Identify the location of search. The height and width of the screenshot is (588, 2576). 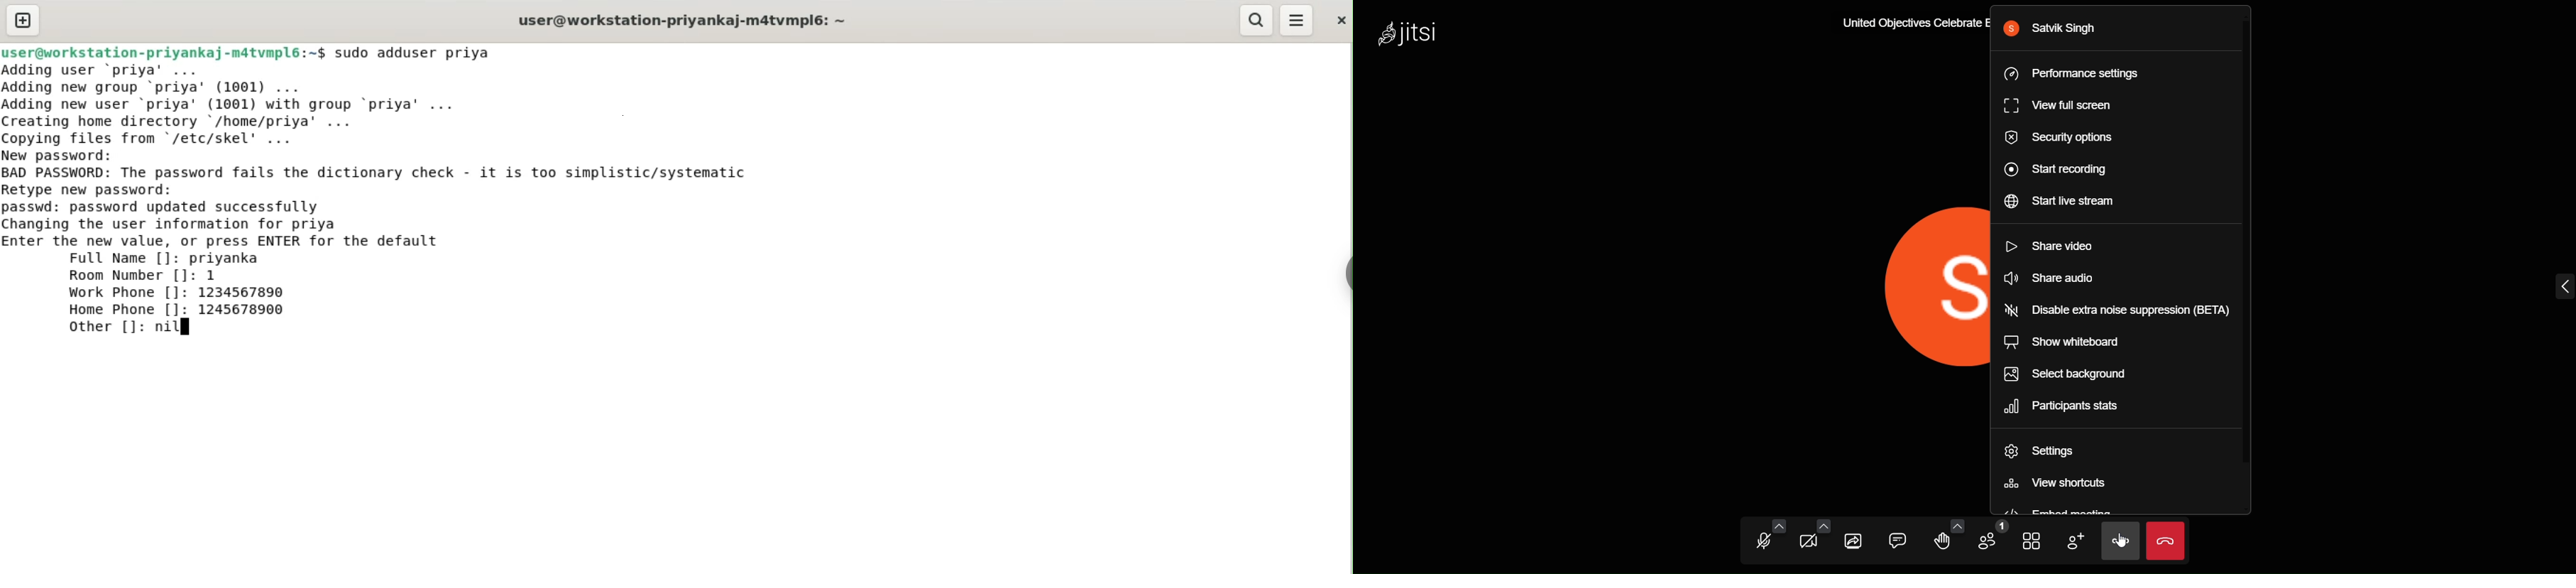
(1254, 20).